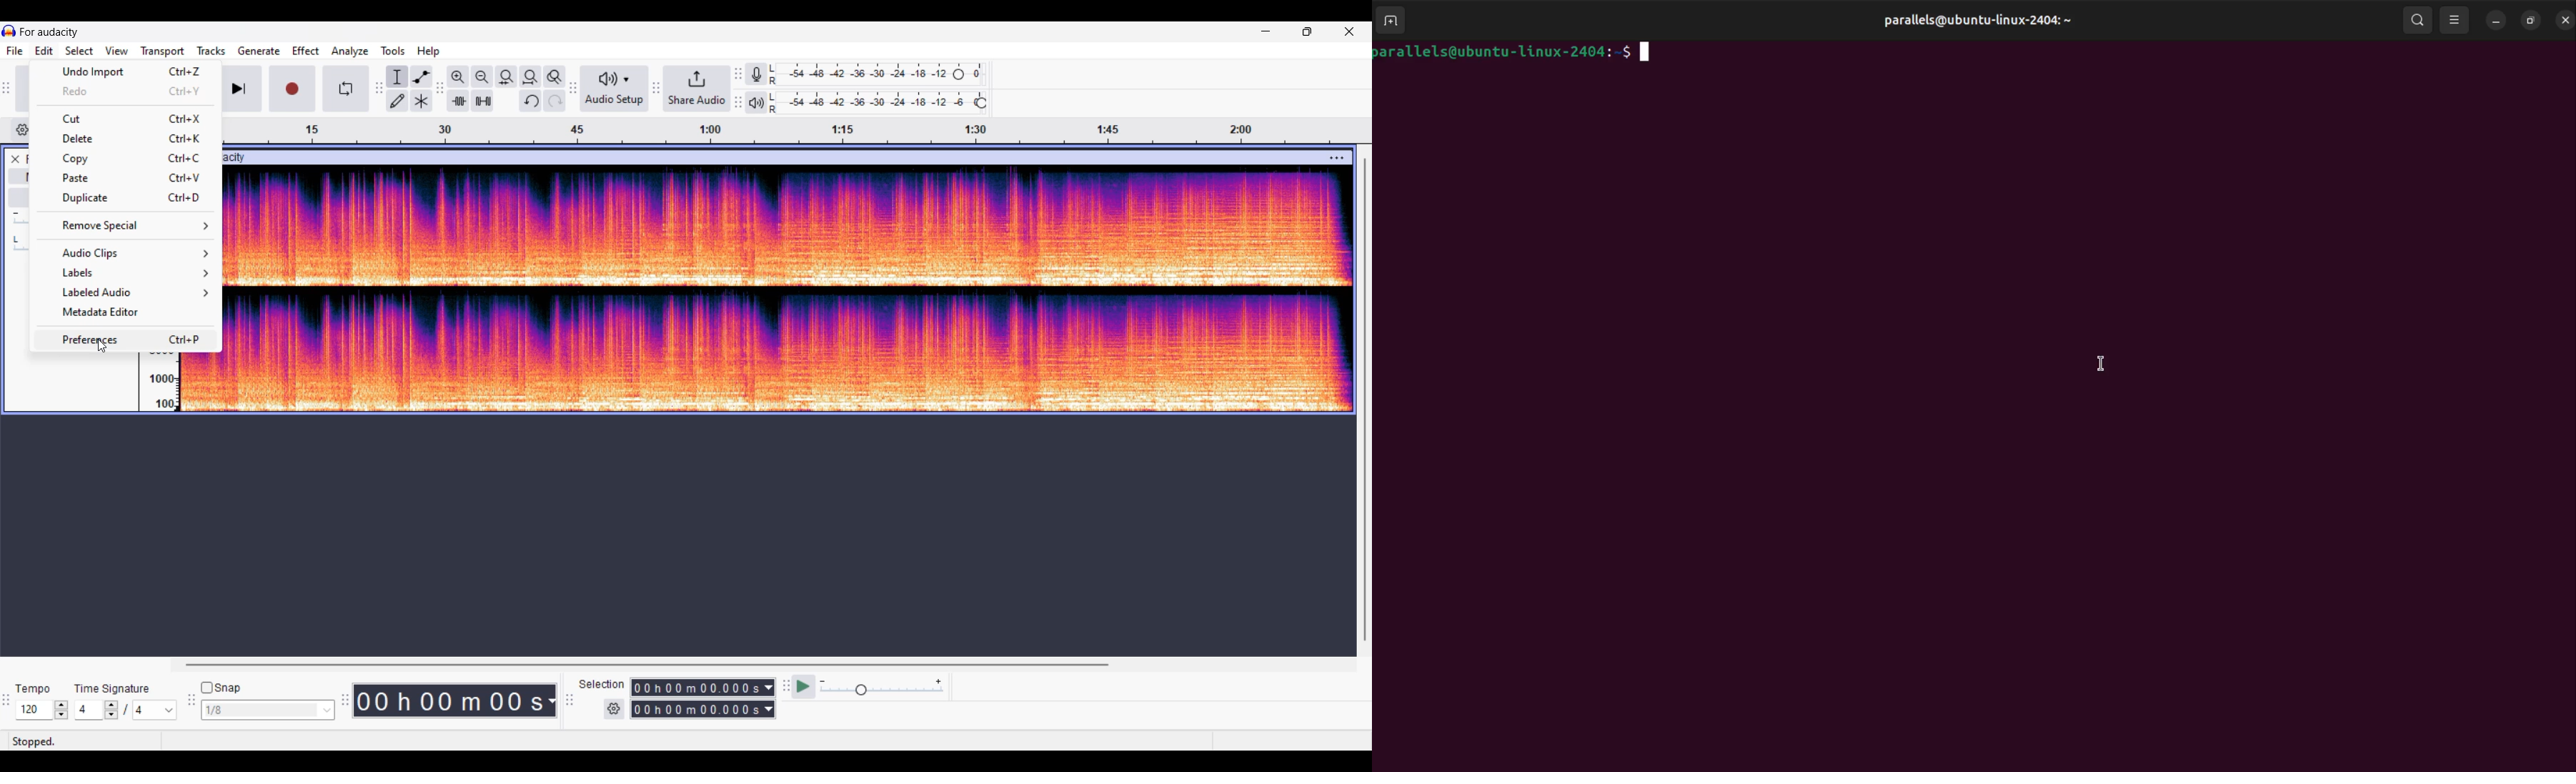  I want to click on Help menu, so click(429, 52).